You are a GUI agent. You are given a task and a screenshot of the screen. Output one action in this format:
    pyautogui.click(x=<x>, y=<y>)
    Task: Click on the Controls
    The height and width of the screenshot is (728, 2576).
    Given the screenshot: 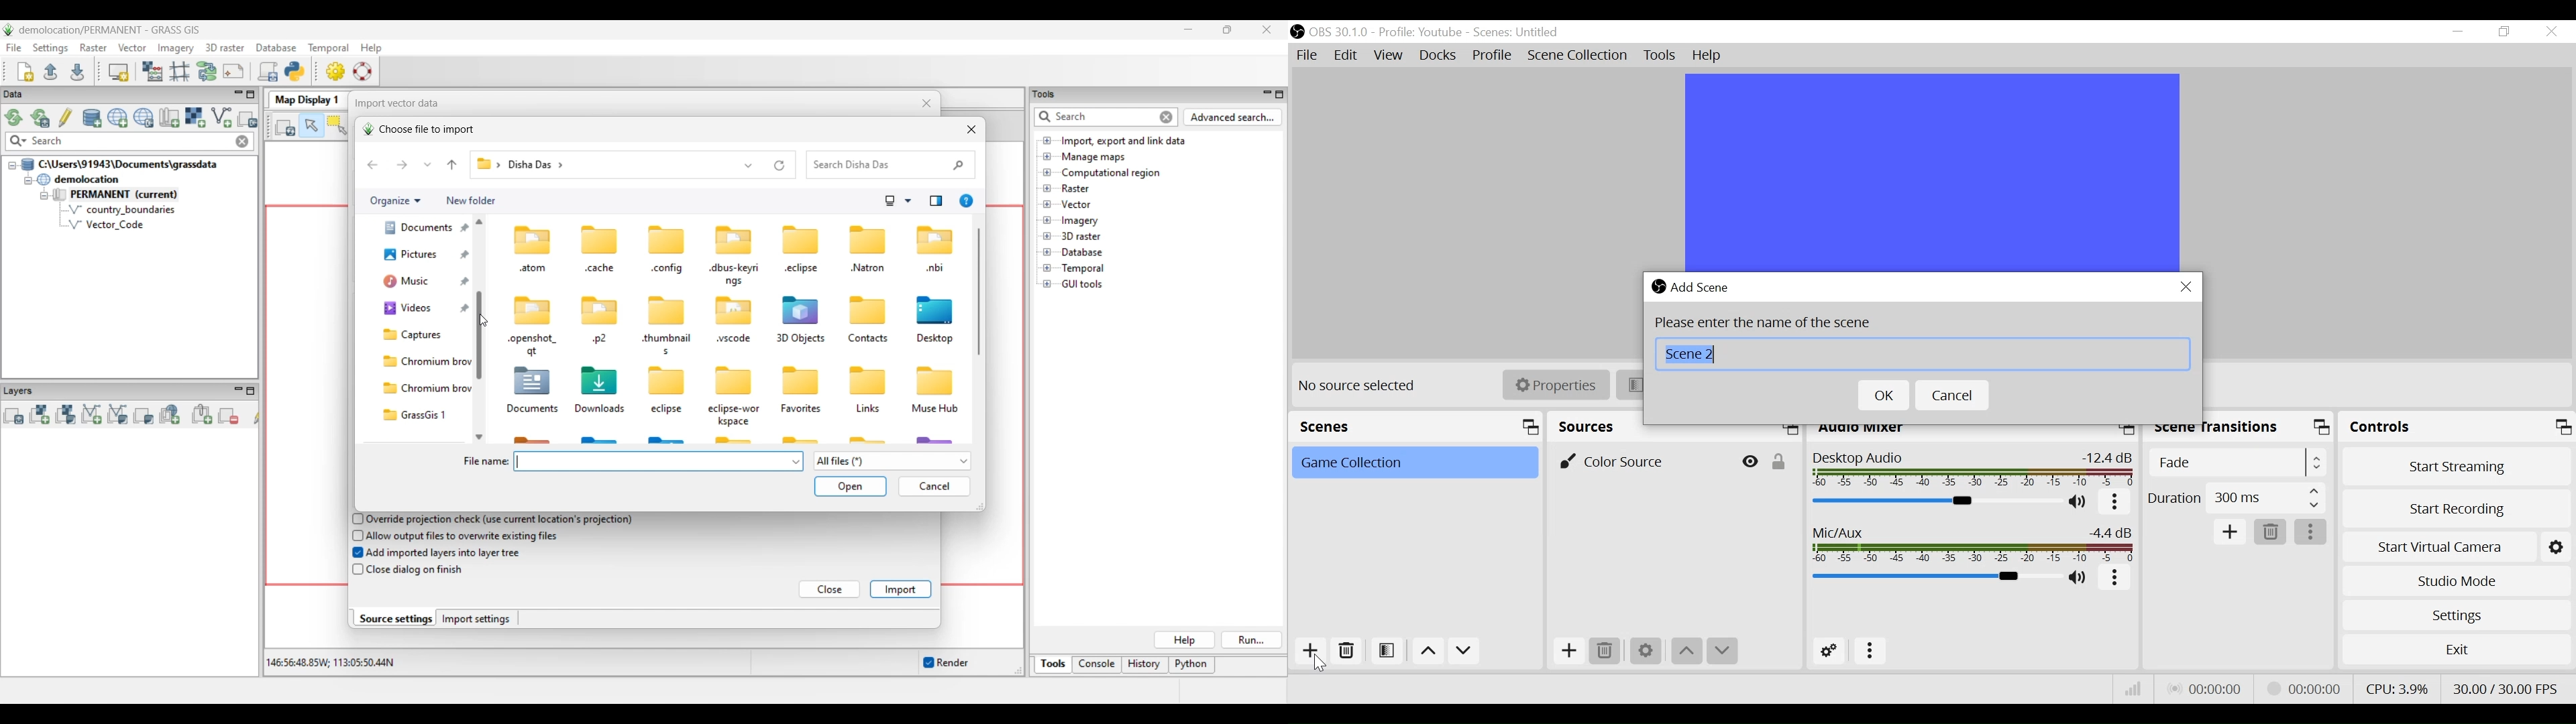 What is the action you would take?
    pyautogui.click(x=2457, y=426)
    